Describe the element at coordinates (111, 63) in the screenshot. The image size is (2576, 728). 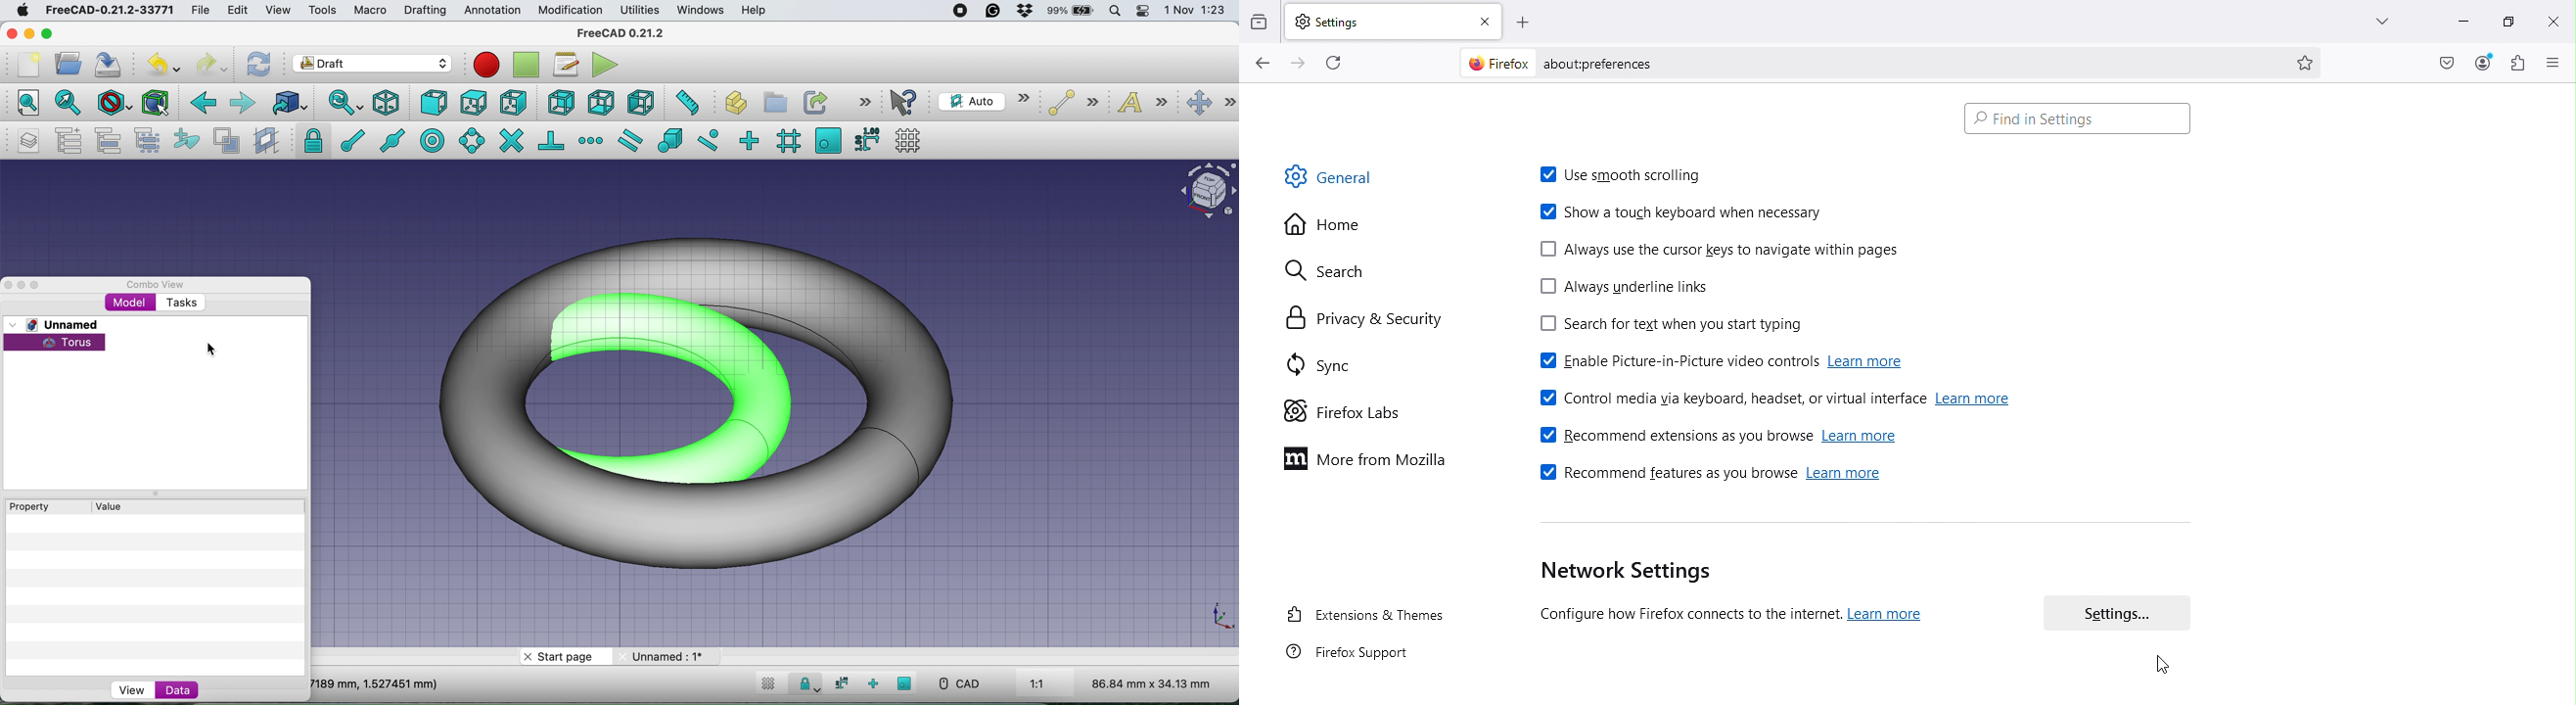
I see `save` at that location.